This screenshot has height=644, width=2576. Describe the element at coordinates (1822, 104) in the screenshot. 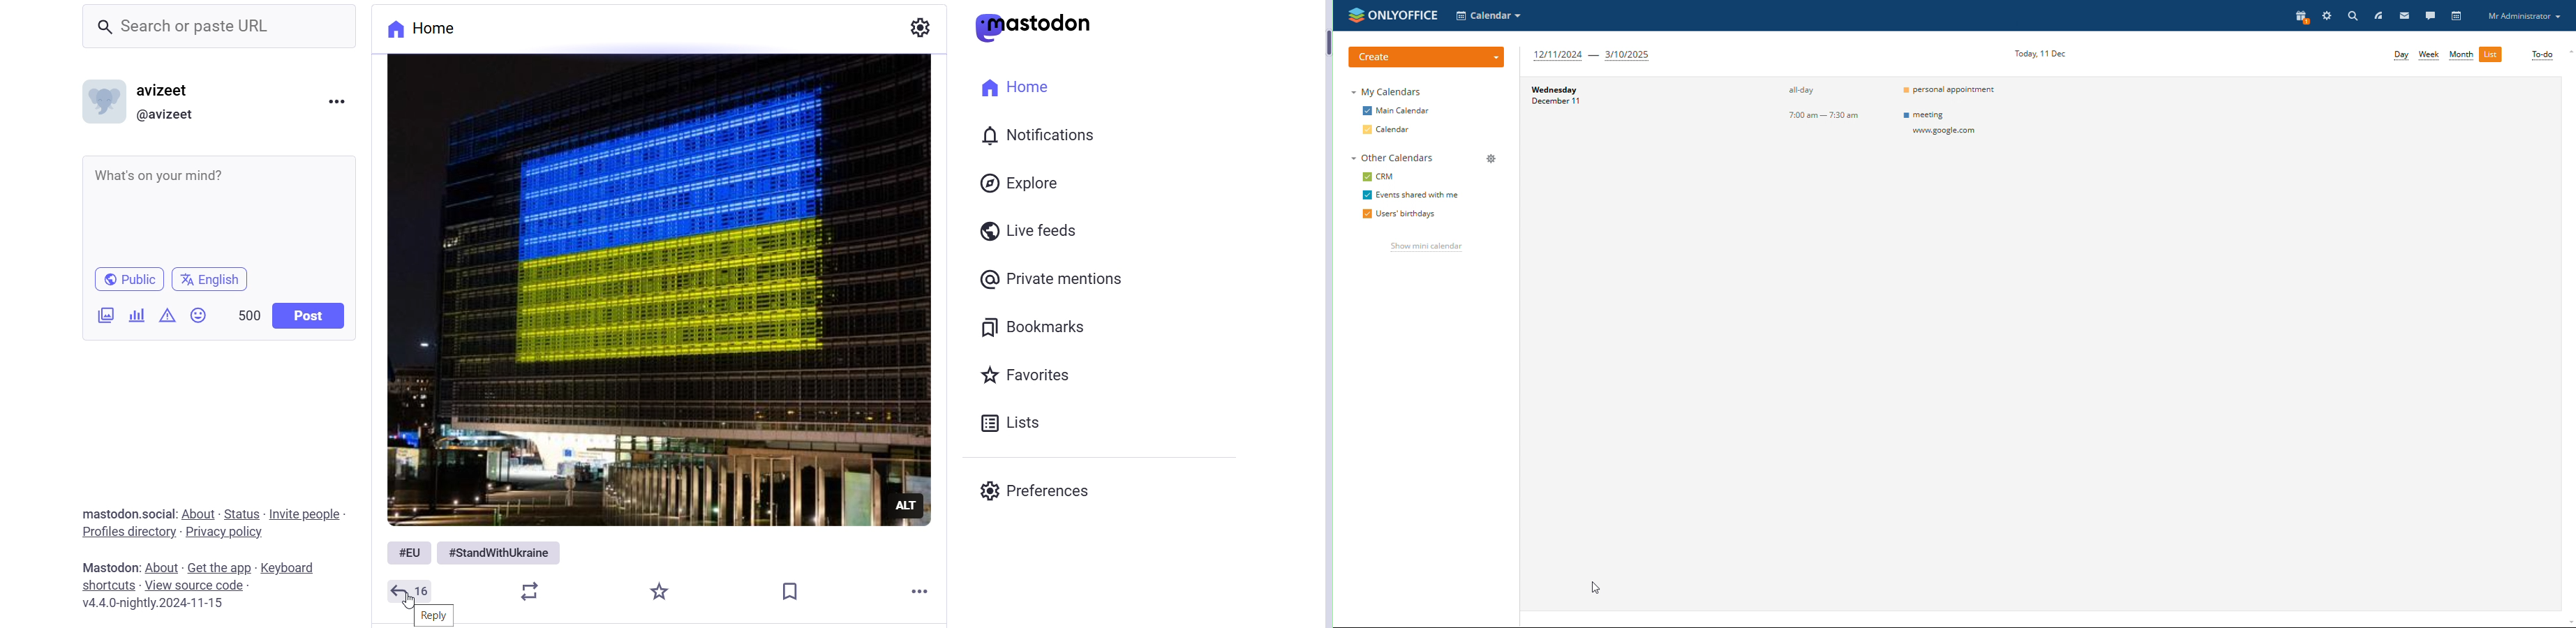

I see `event timings` at that location.